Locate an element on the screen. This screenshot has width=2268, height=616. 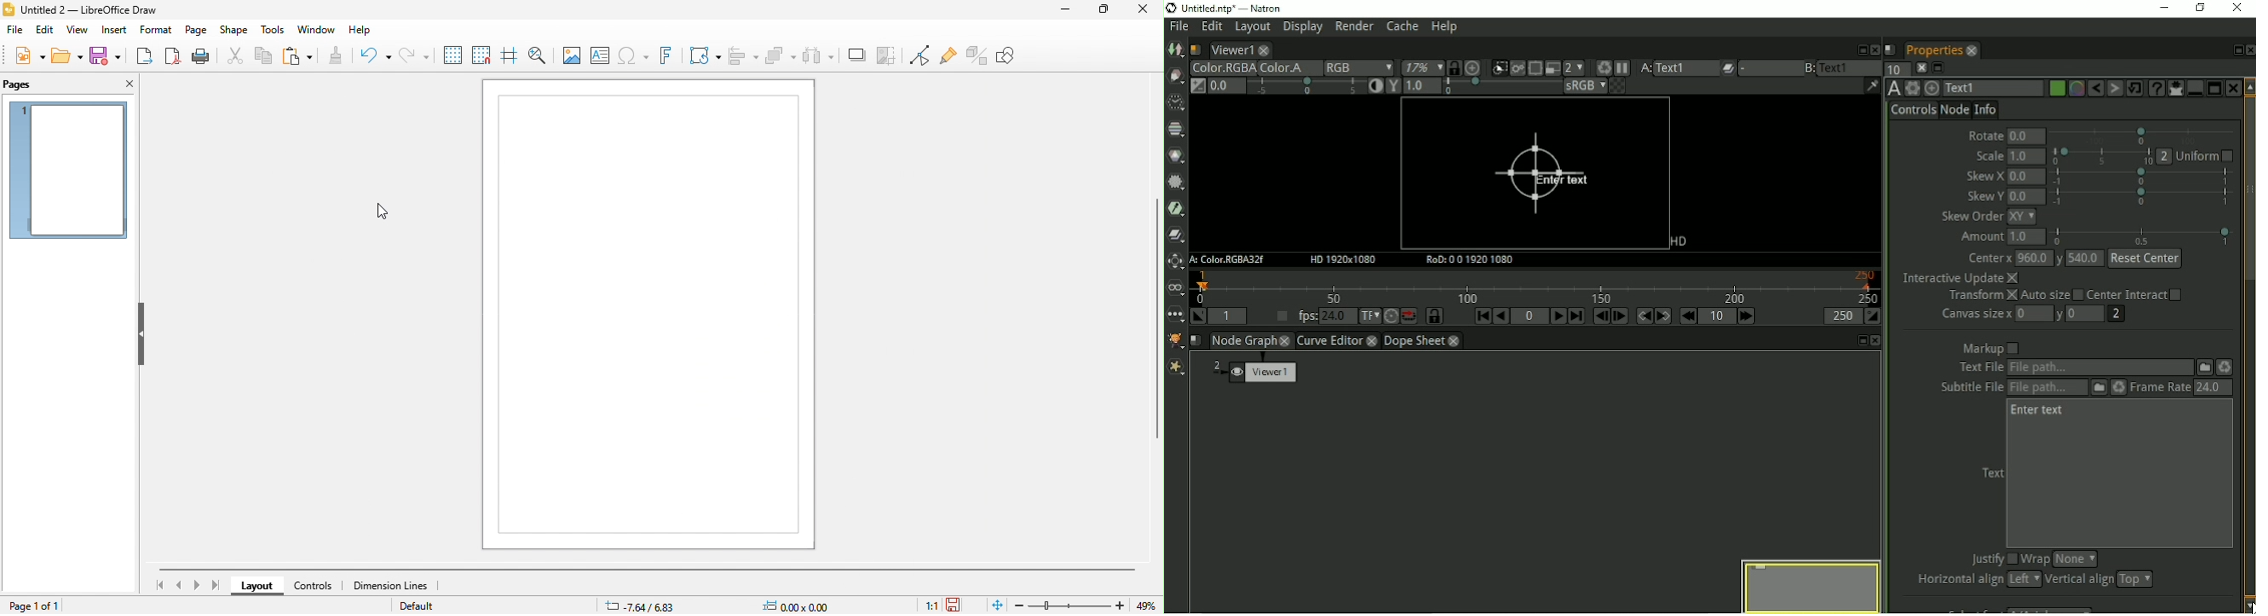
undo is located at coordinates (374, 56).